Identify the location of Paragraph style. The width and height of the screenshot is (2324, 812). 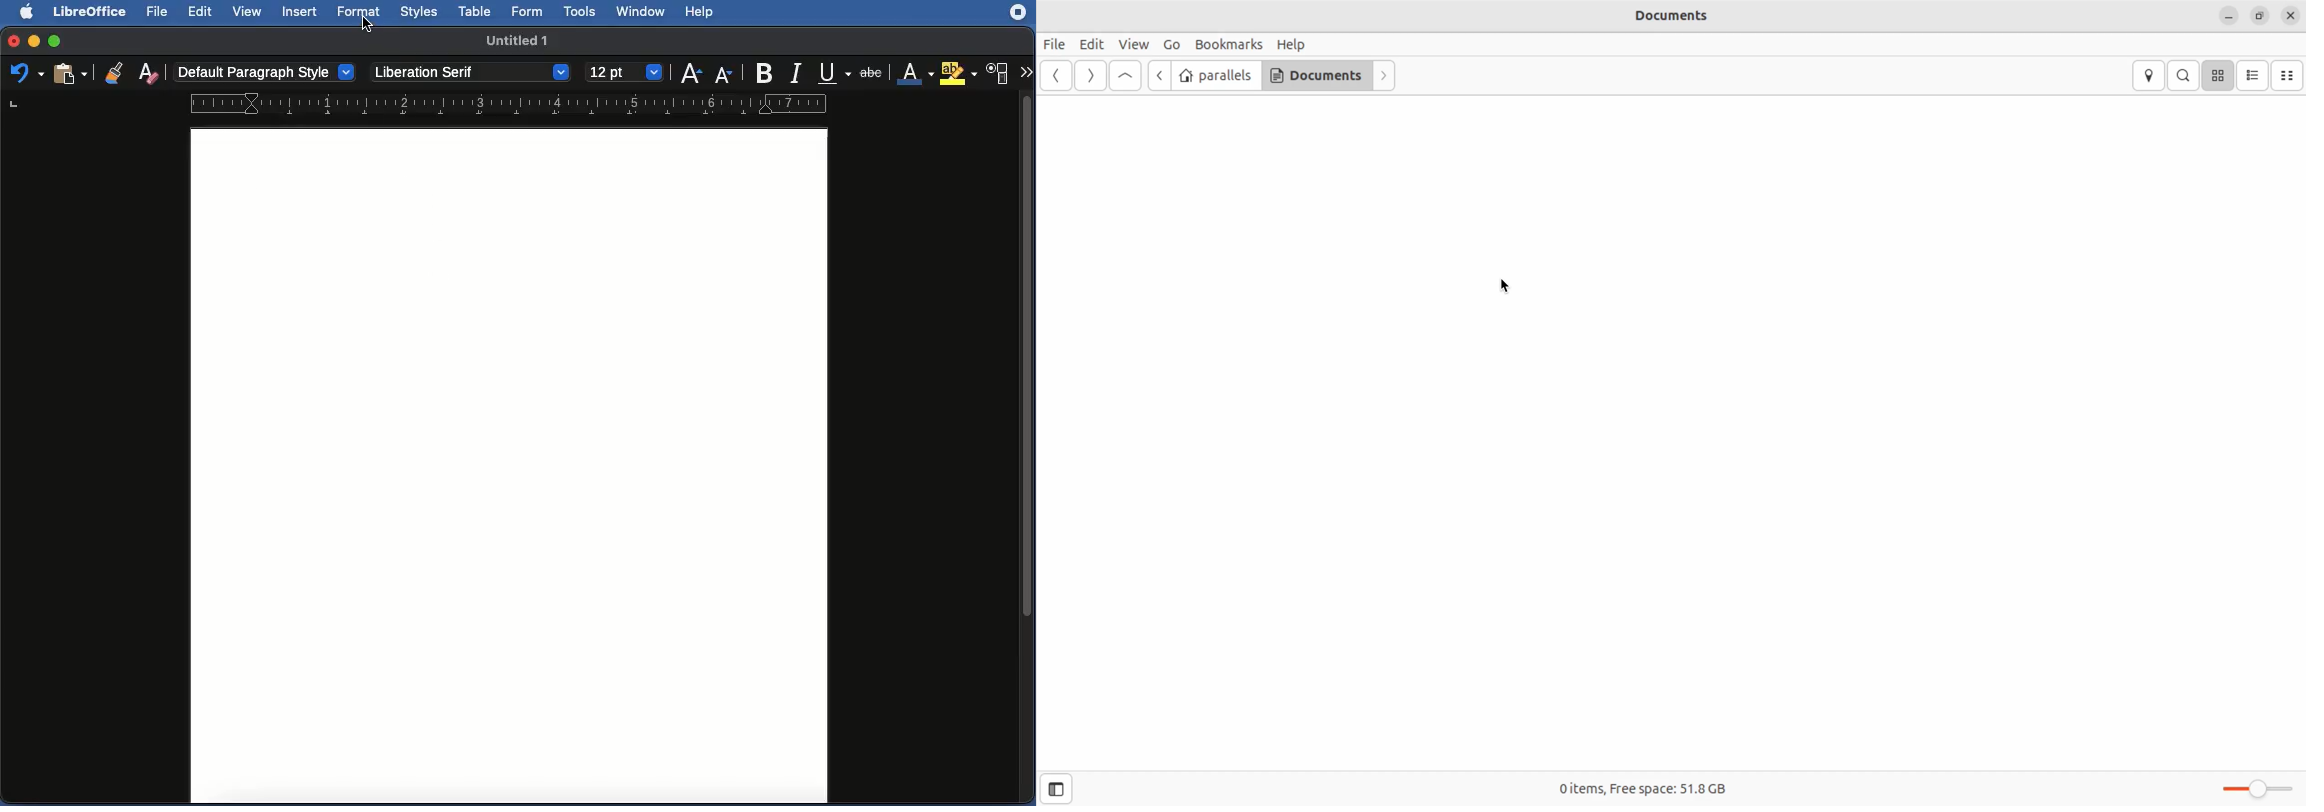
(265, 70).